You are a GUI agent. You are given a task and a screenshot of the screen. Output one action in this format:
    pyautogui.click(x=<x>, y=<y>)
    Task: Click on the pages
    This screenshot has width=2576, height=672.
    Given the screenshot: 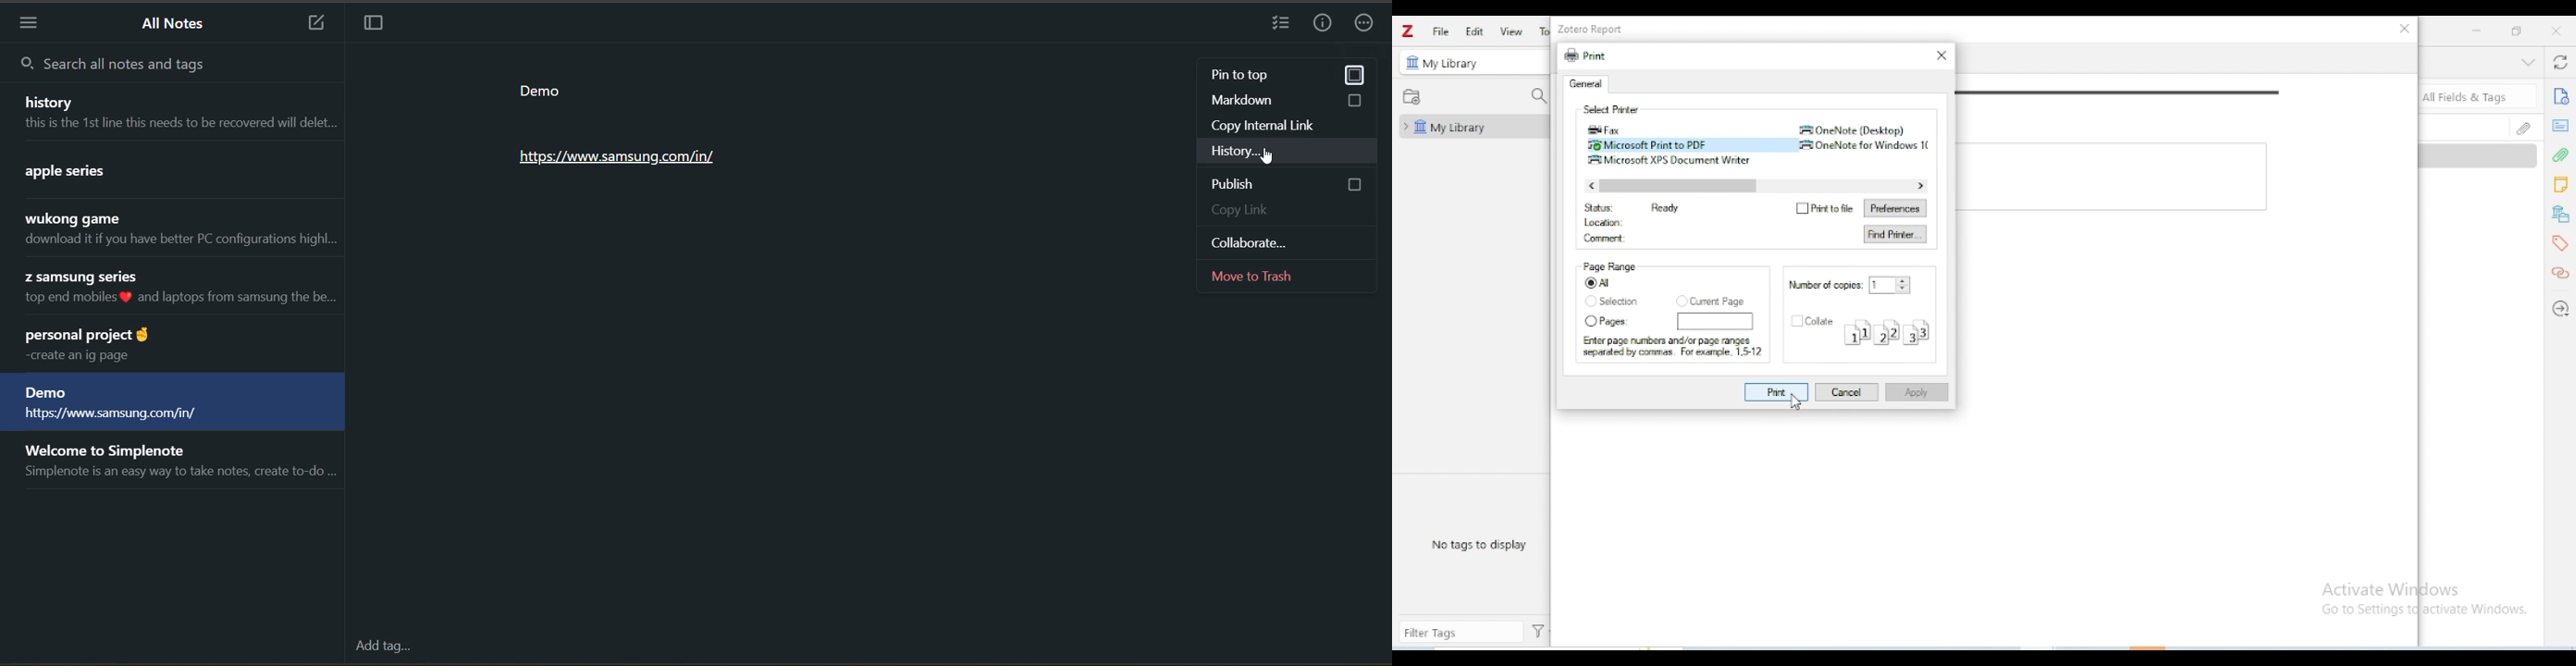 What is the action you would take?
    pyautogui.click(x=1616, y=323)
    